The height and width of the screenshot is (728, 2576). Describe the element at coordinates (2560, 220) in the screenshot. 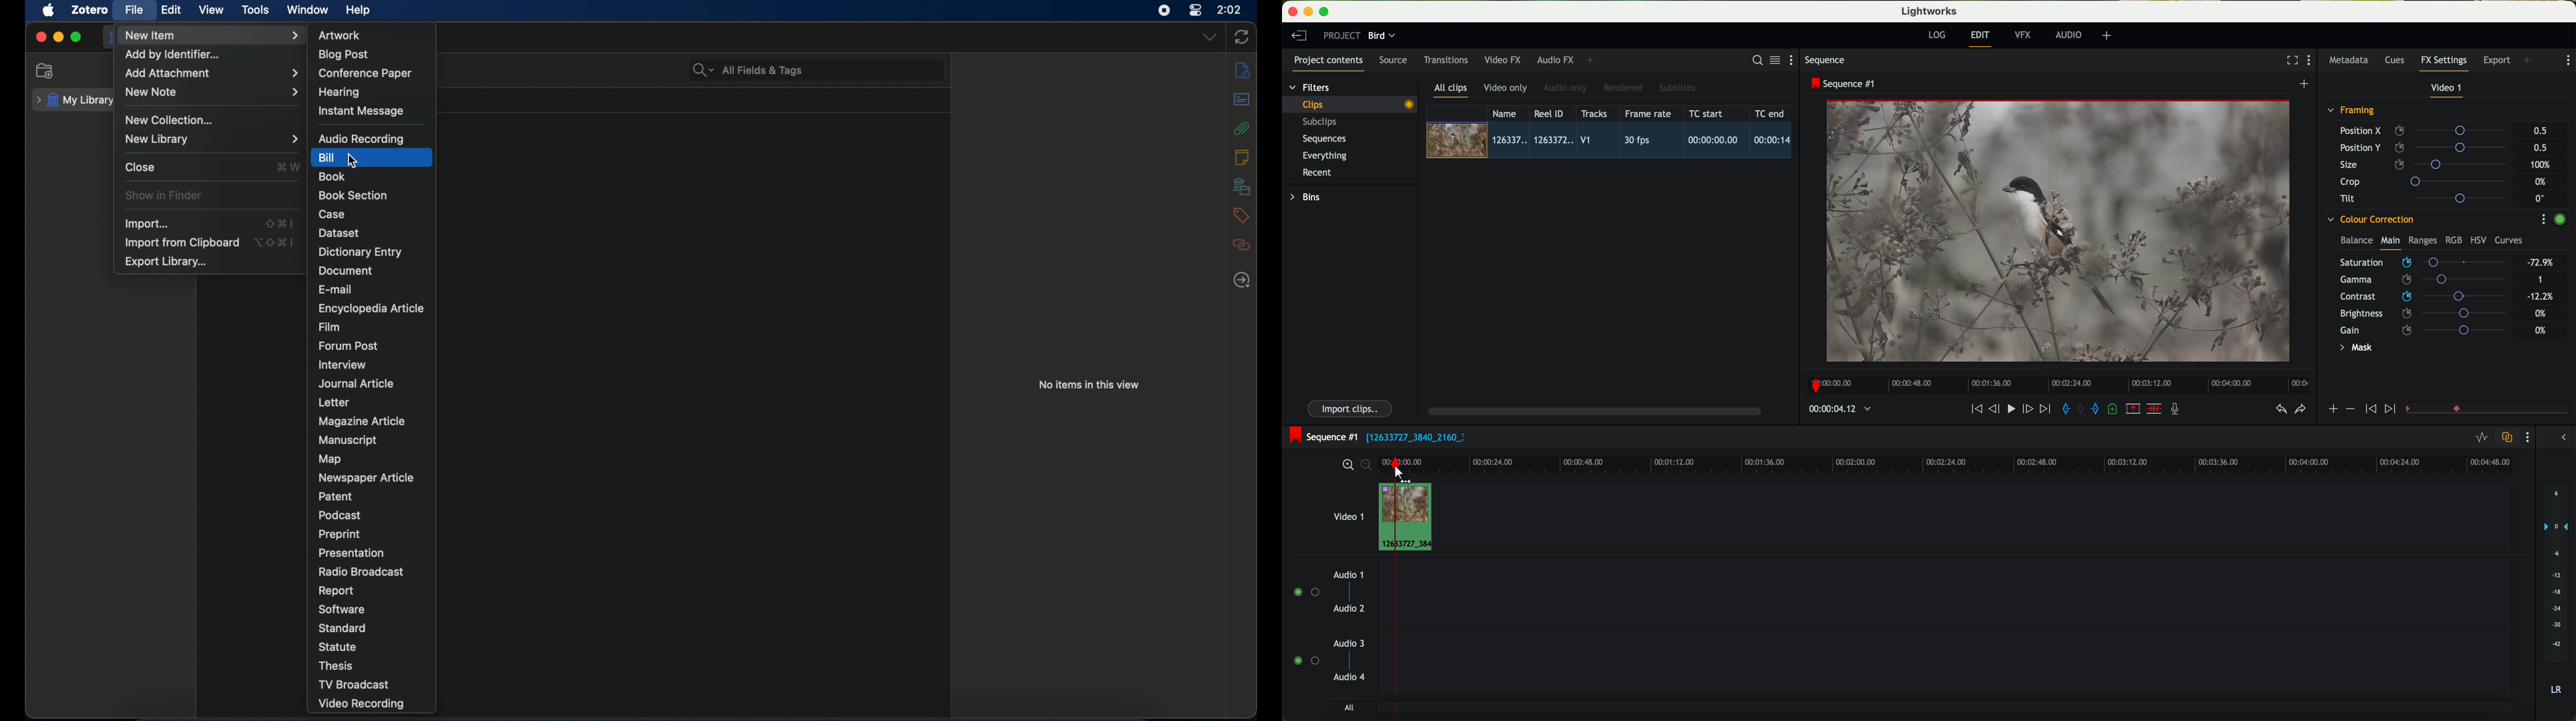

I see `enable` at that location.